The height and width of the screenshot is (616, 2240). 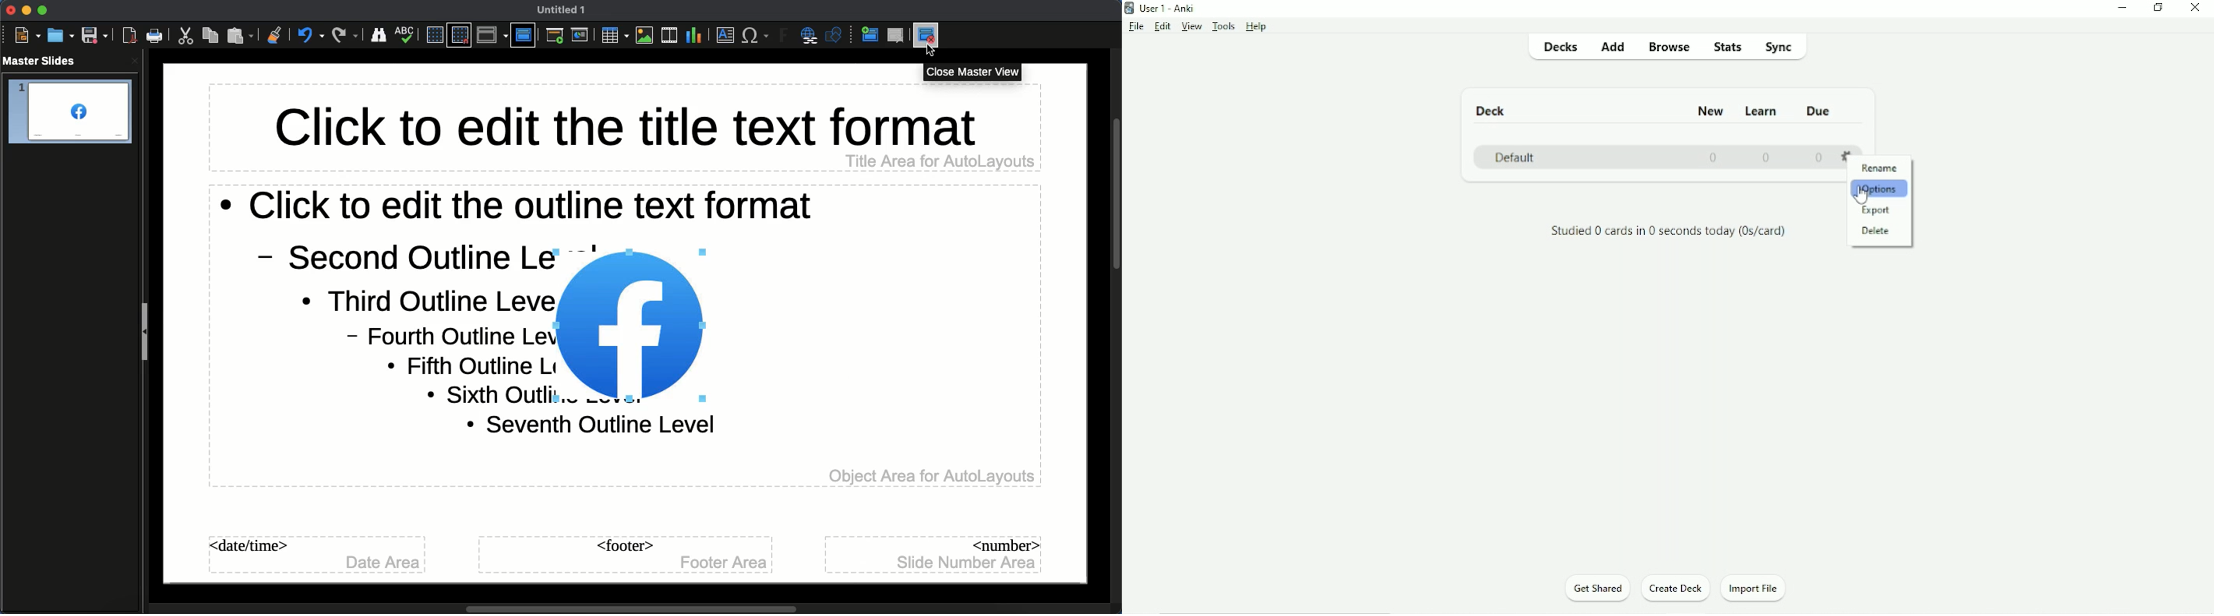 I want to click on Shapres, so click(x=837, y=35).